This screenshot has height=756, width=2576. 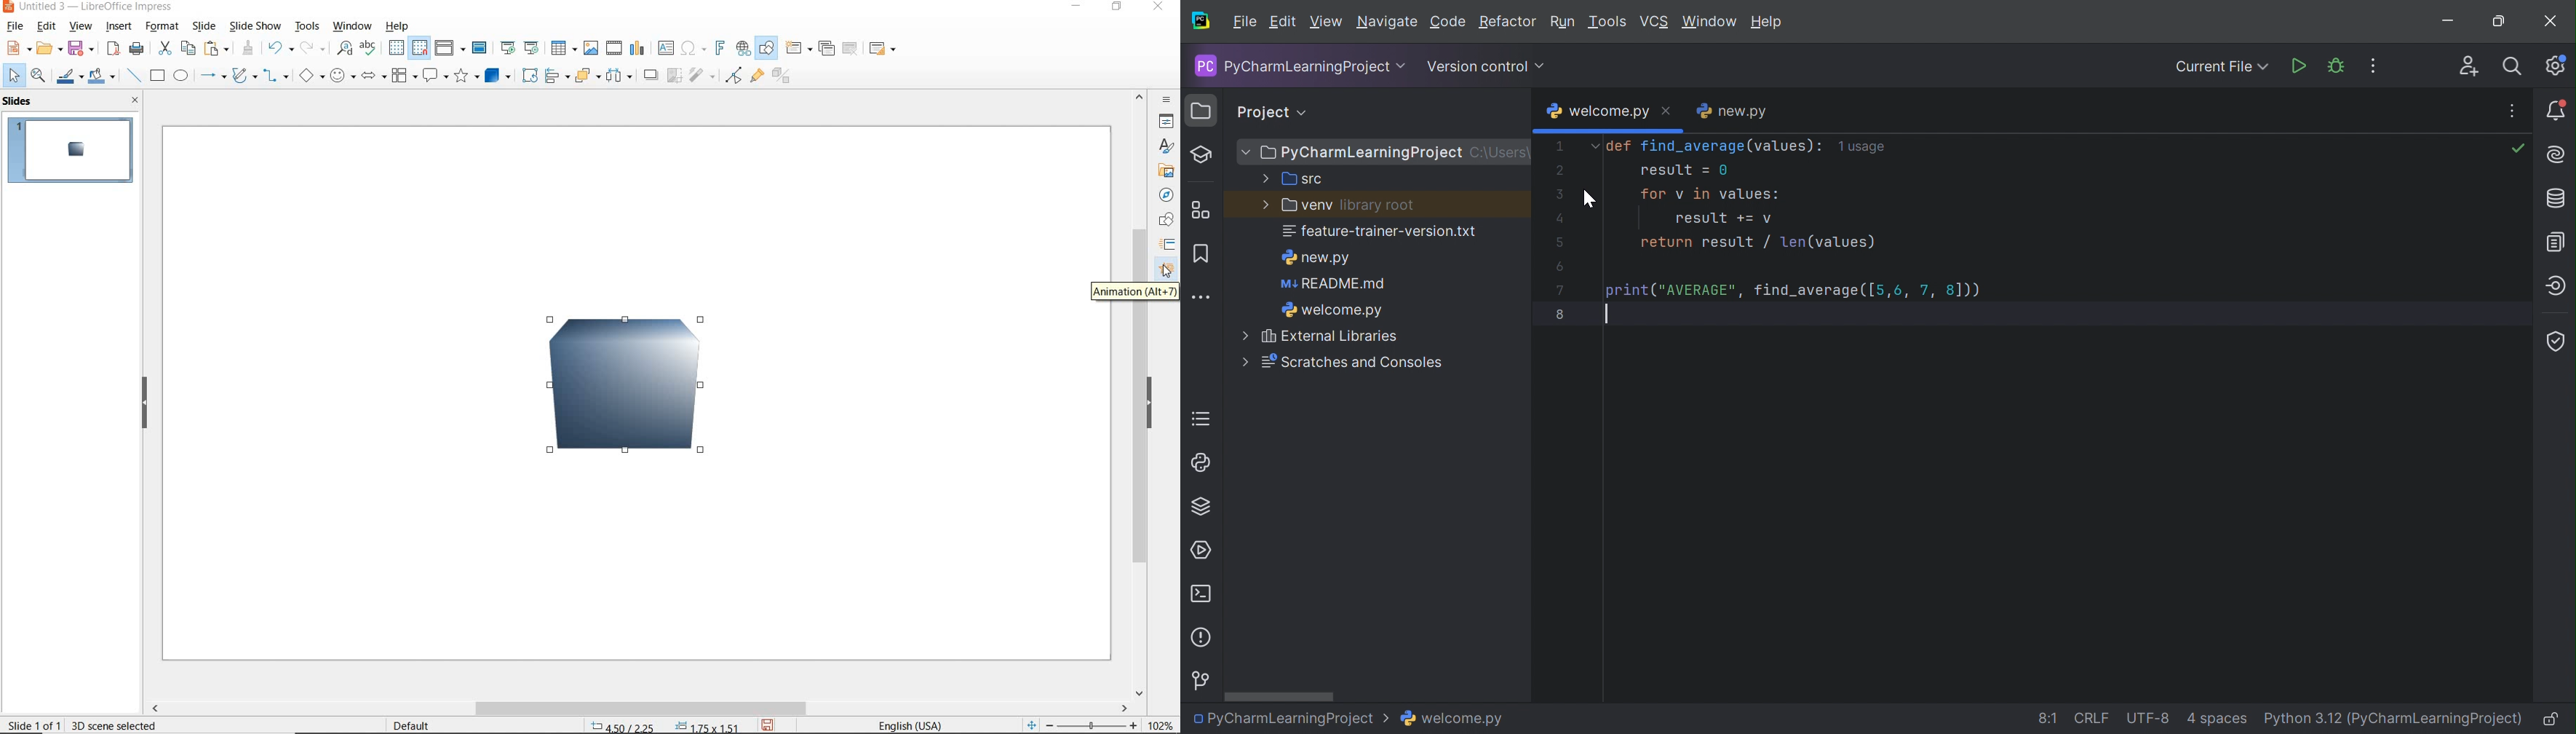 What do you see at coordinates (34, 724) in the screenshot?
I see `slide 1 of 1` at bounding box center [34, 724].